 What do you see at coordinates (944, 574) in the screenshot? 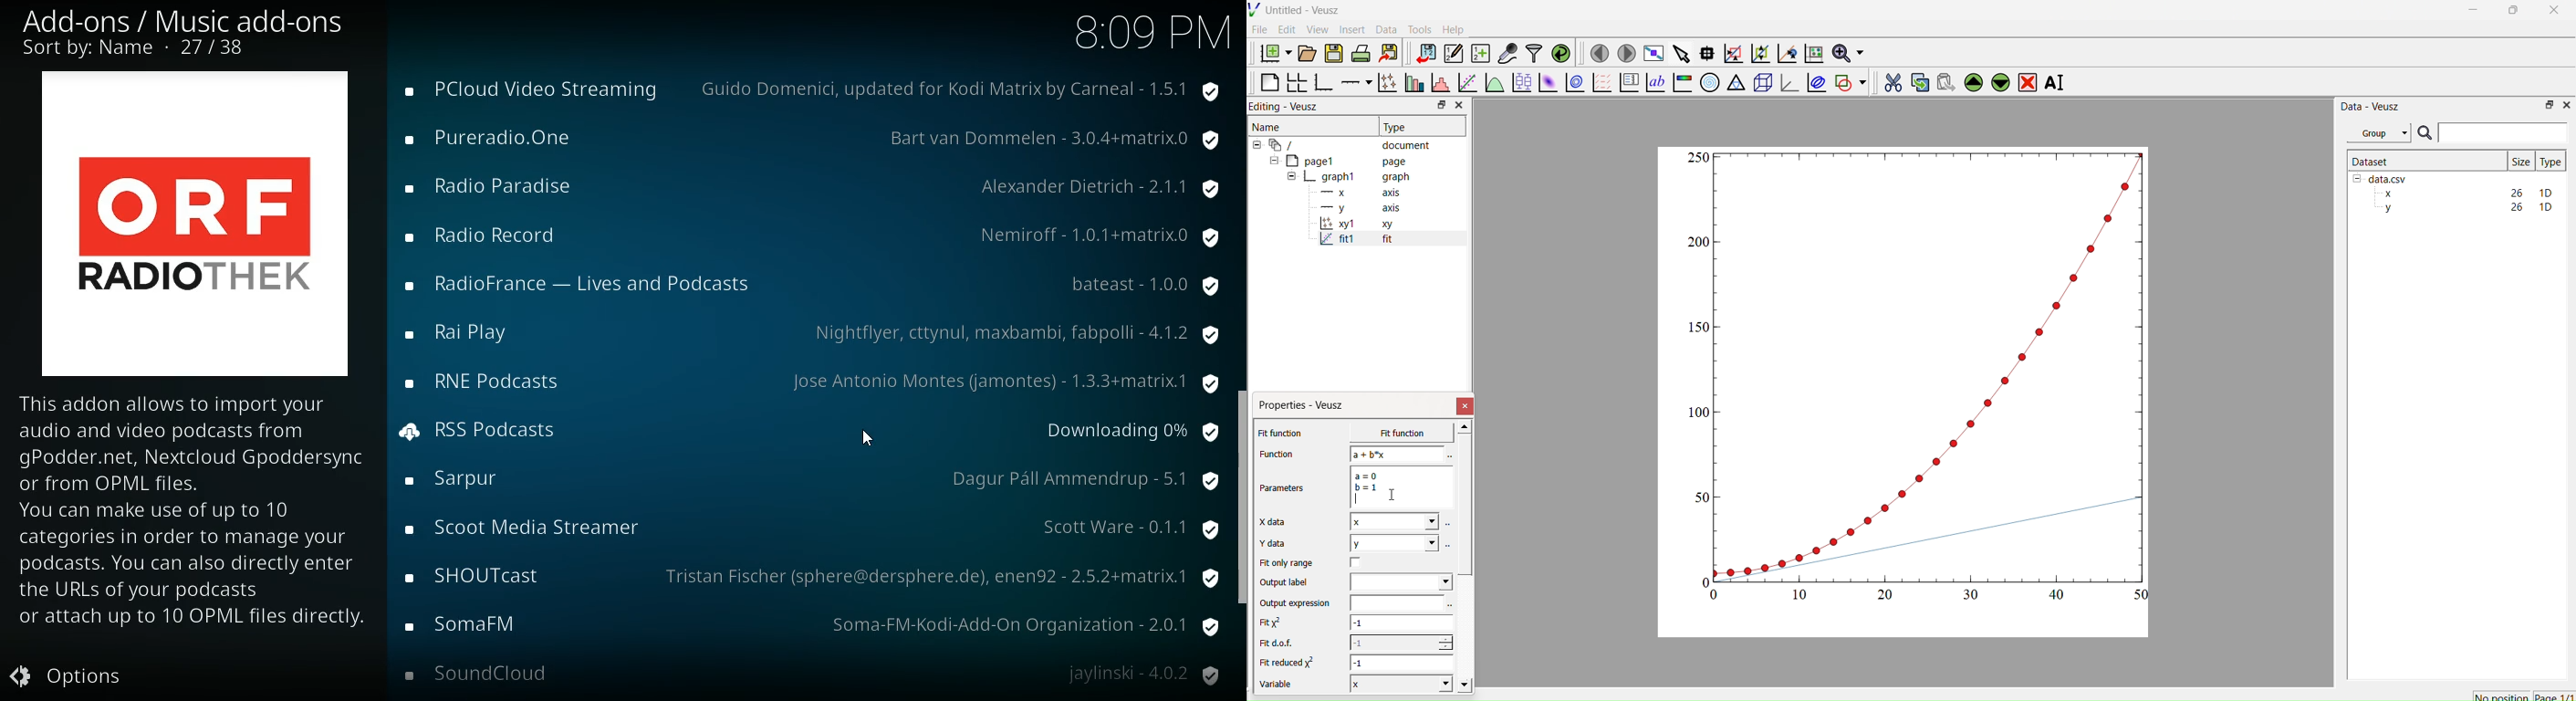
I see `provider` at bounding box center [944, 574].